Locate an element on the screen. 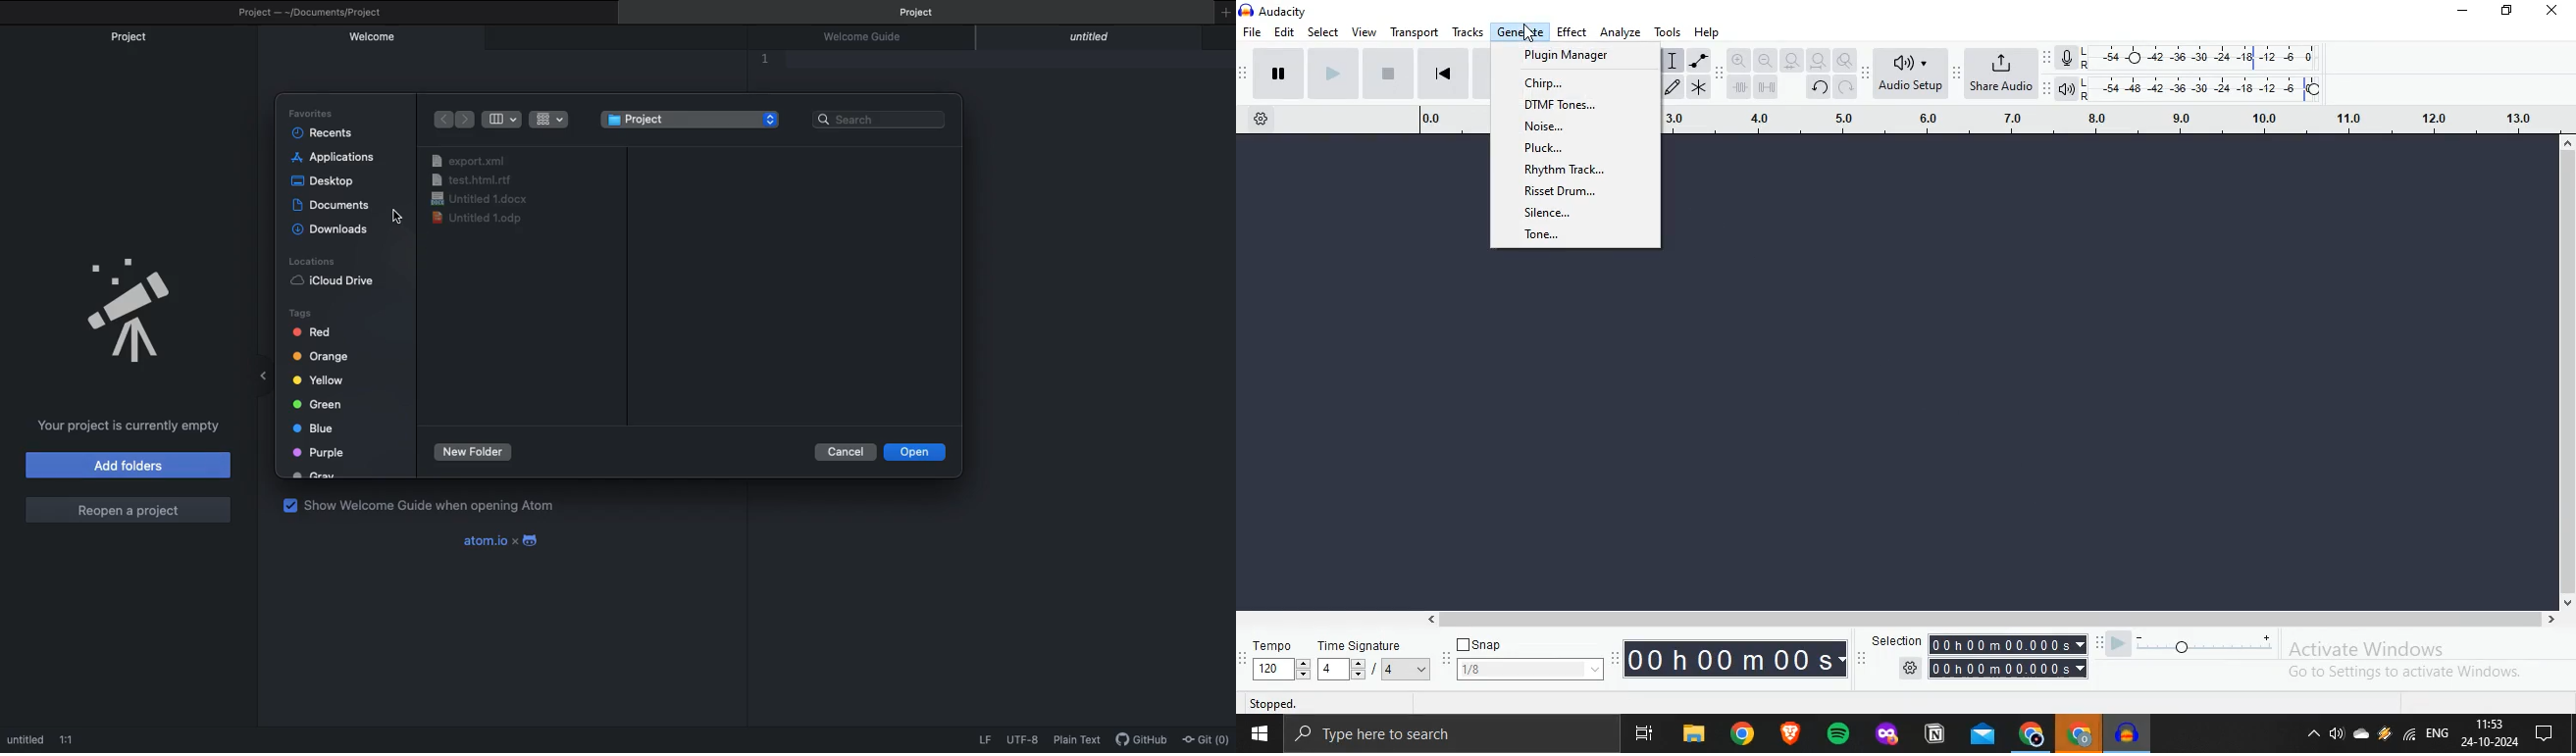 The height and width of the screenshot is (756, 2576). Help is located at coordinates (1712, 31).